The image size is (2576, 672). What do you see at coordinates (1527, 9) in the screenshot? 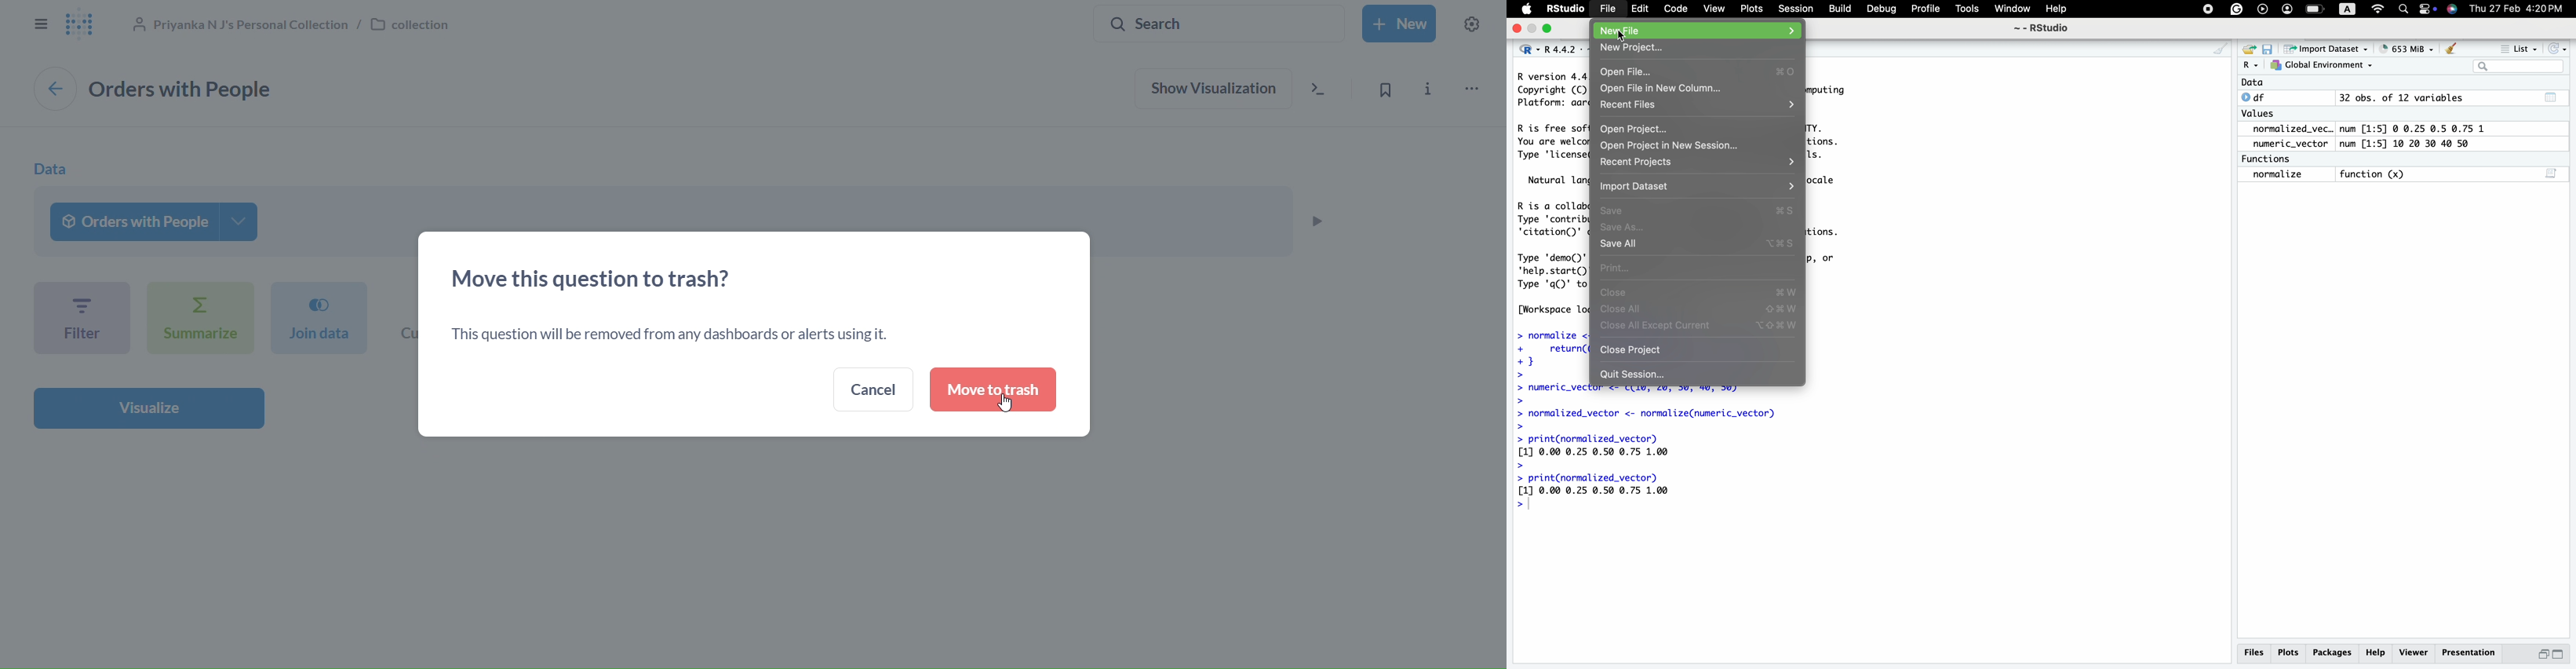
I see `Apple` at bounding box center [1527, 9].